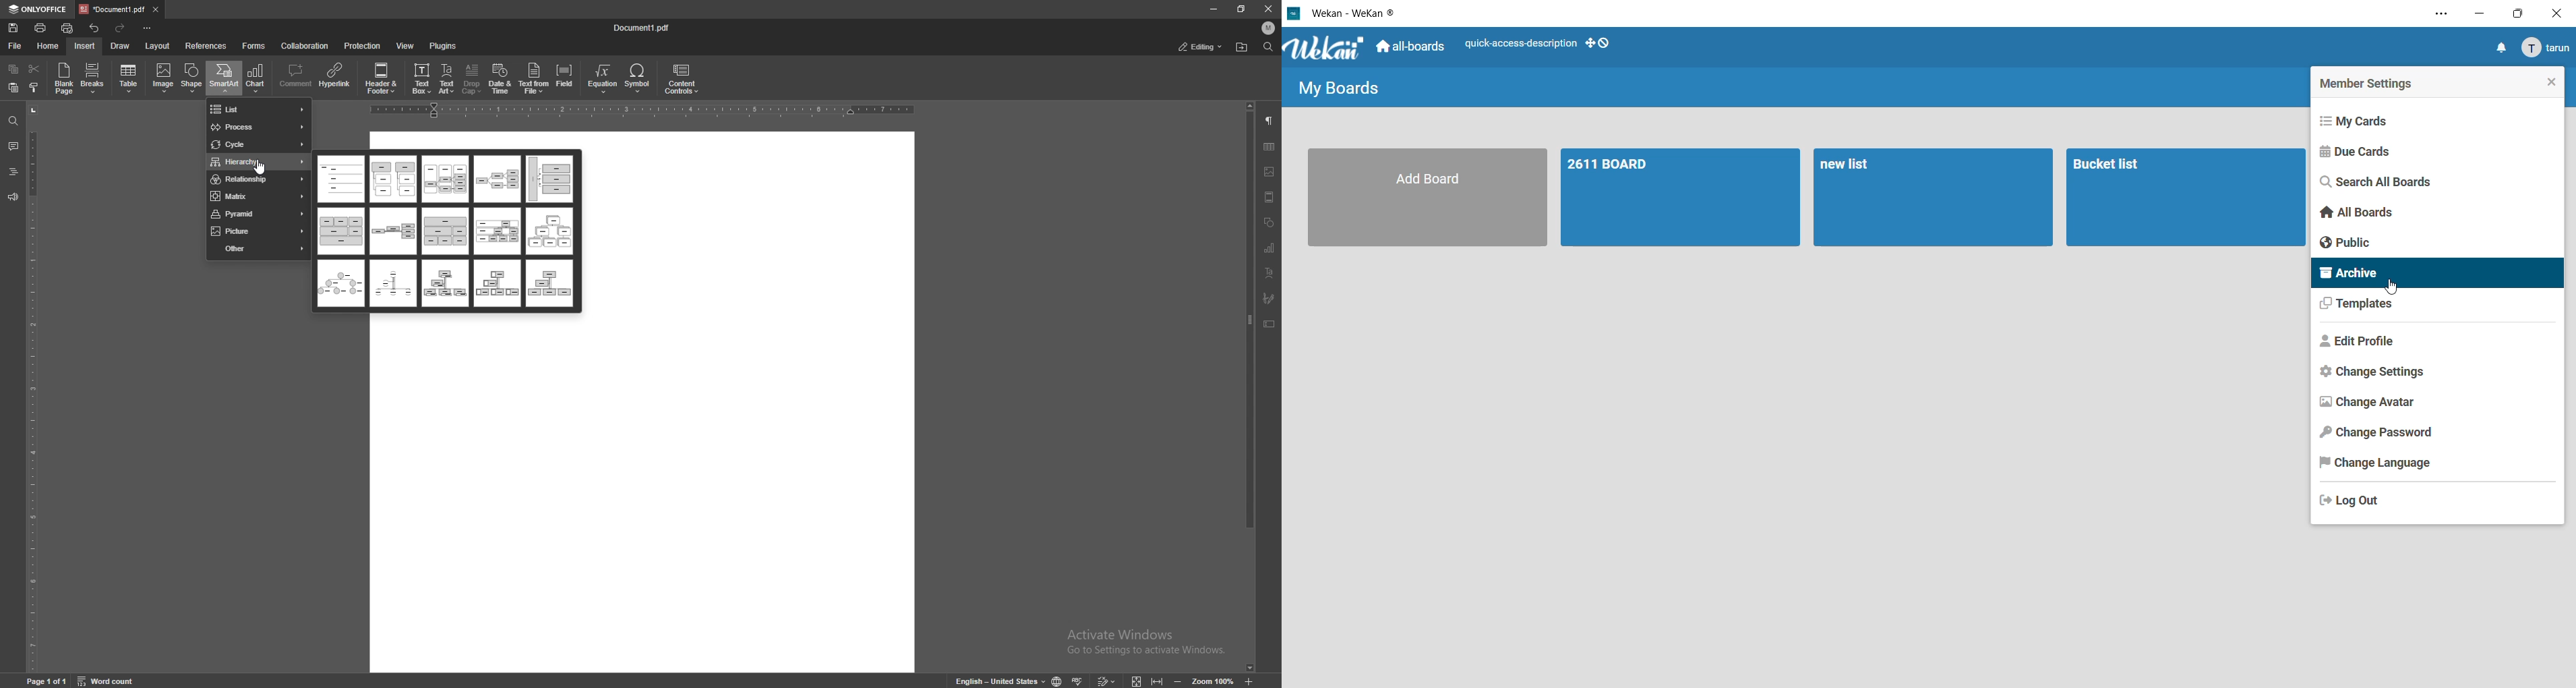 The height and width of the screenshot is (700, 2576). What do you see at coordinates (444, 283) in the screenshot?
I see `hierarchy smart art` at bounding box center [444, 283].